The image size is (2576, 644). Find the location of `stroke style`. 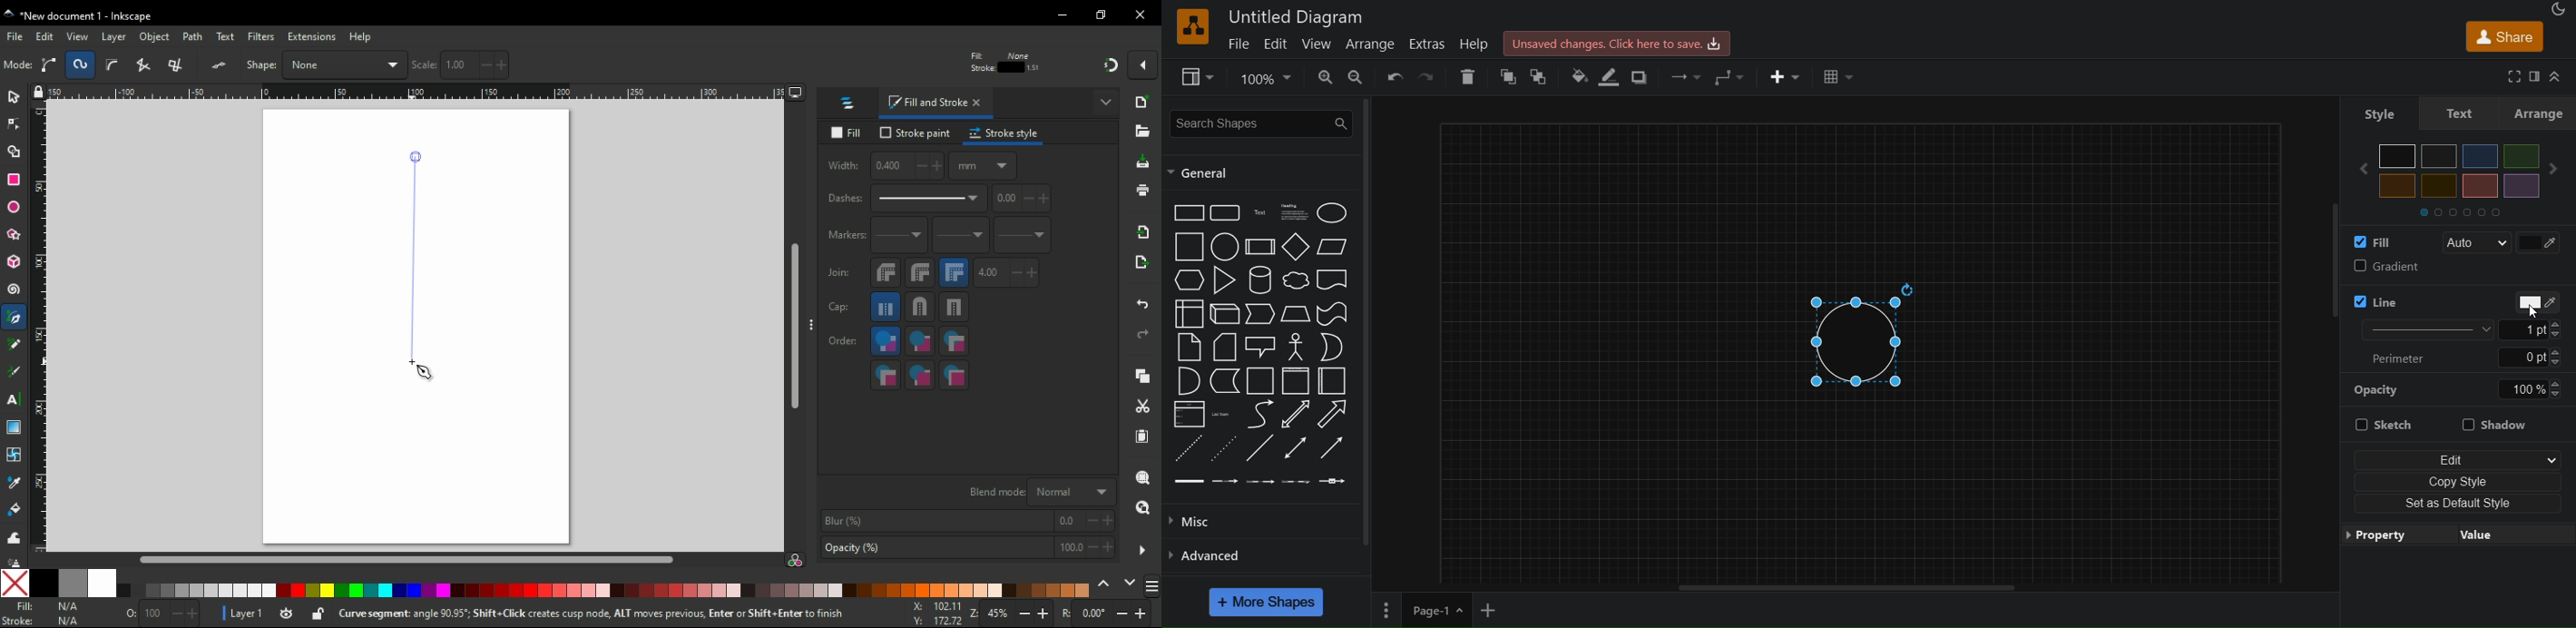

stroke style is located at coordinates (1004, 133).